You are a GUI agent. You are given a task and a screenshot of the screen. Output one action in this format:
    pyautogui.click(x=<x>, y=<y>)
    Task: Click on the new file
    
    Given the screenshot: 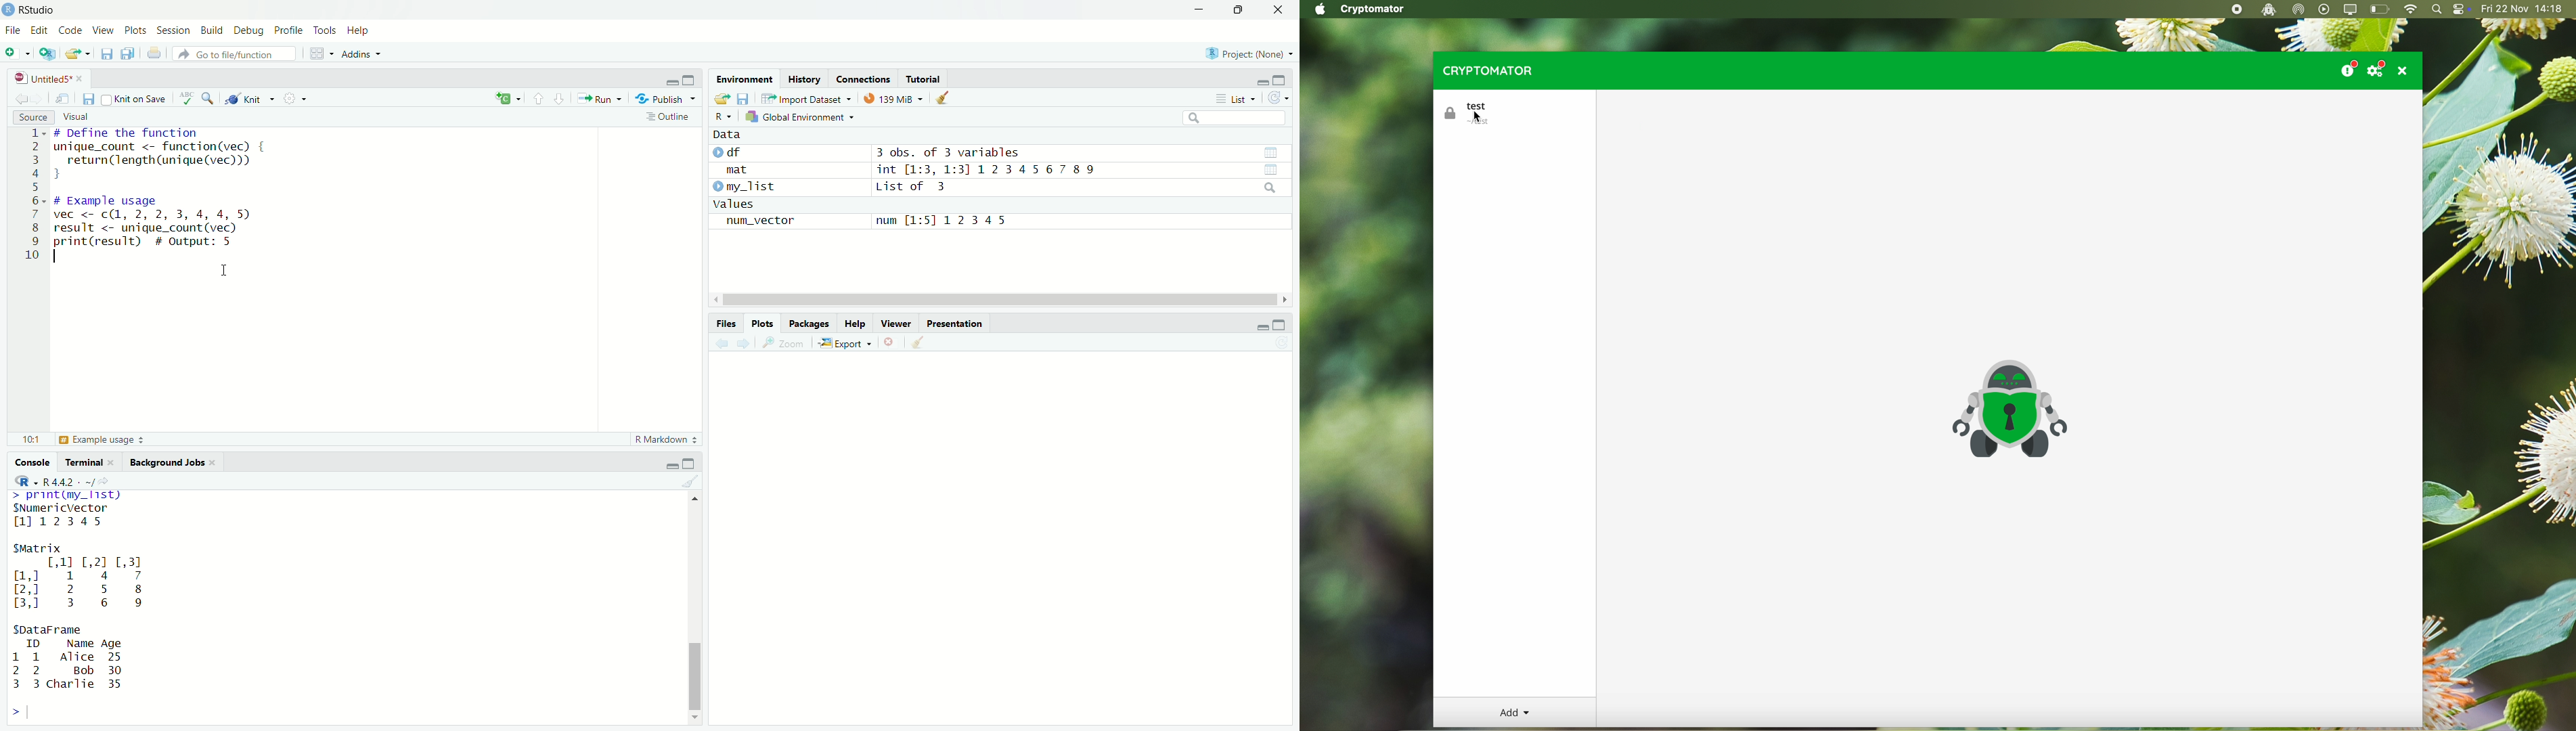 What is the action you would take?
    pyautogui.click(x=12, y=51)
    